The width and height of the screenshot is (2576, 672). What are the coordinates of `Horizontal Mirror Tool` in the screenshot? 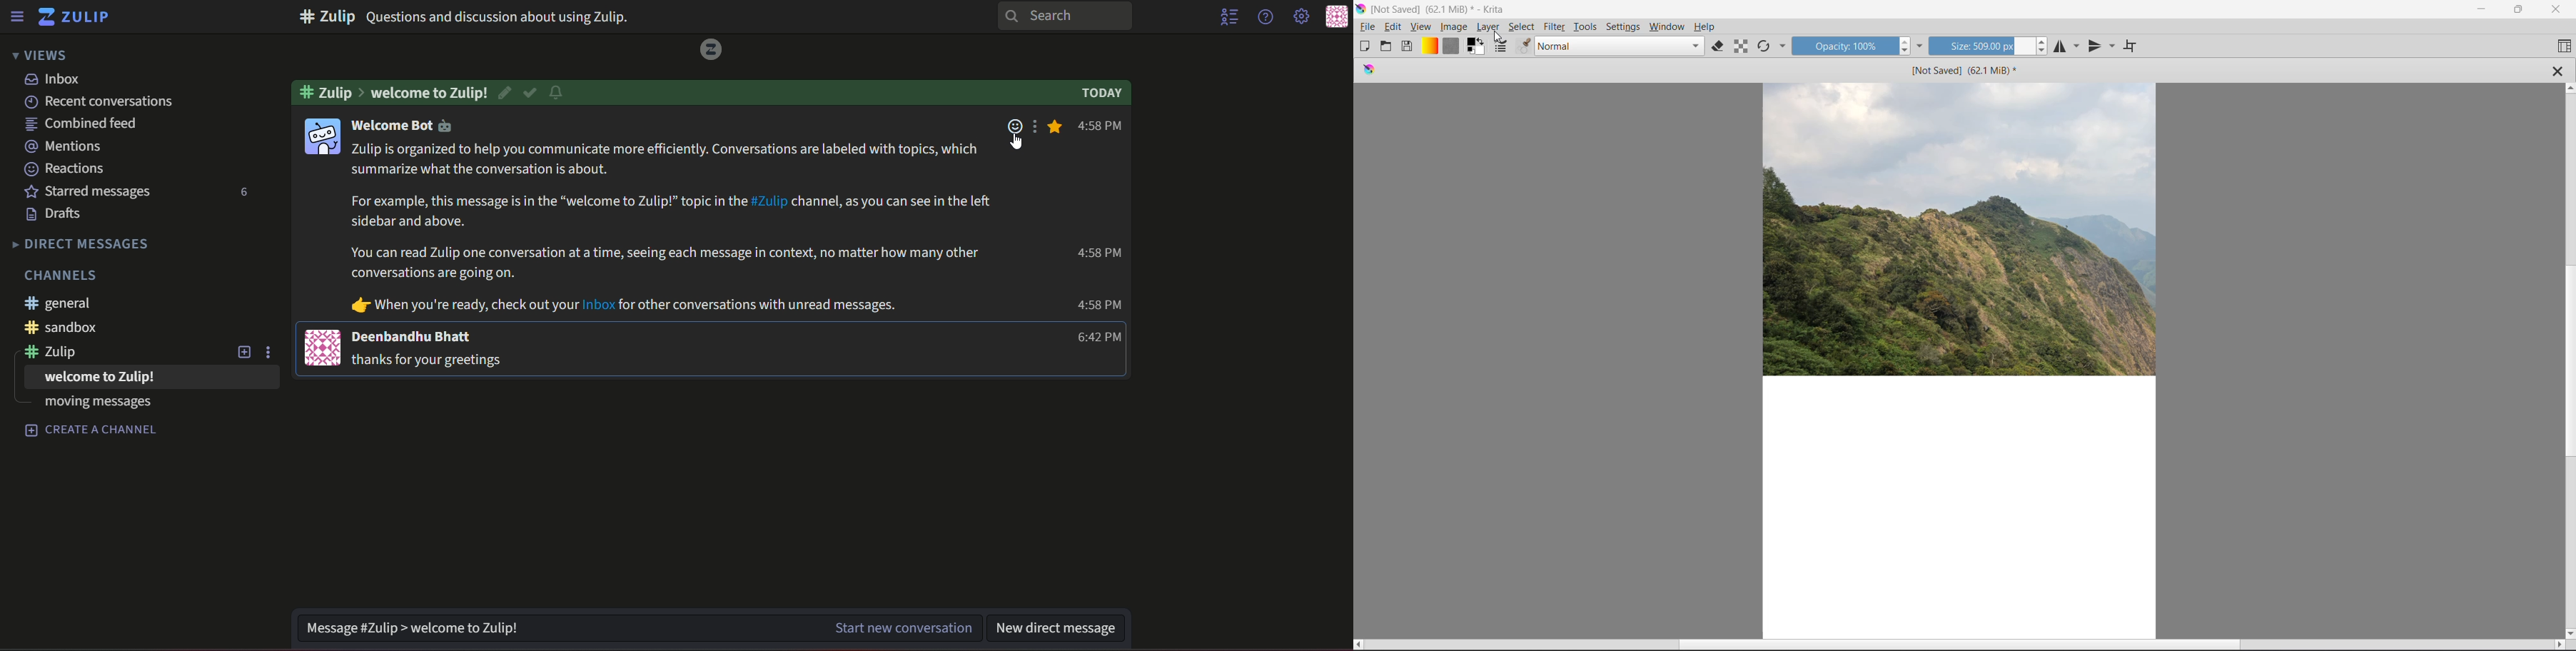 It's located at (2067, 47).